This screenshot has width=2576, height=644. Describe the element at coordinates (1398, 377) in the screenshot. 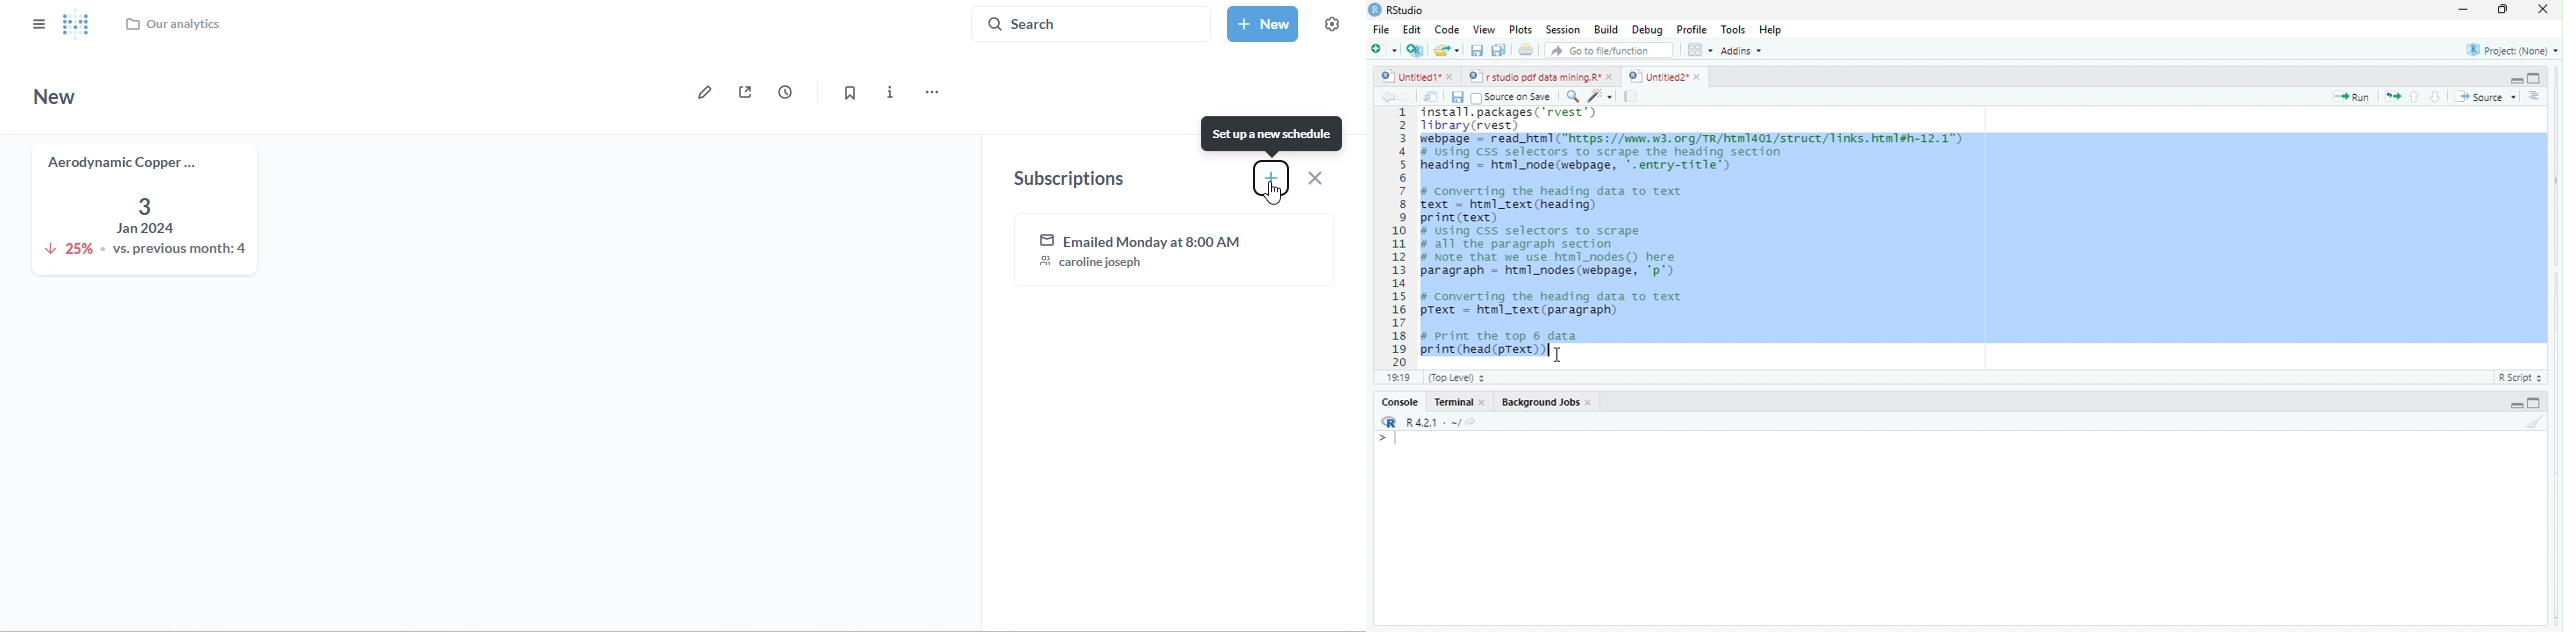

I see `19:19` at that location.